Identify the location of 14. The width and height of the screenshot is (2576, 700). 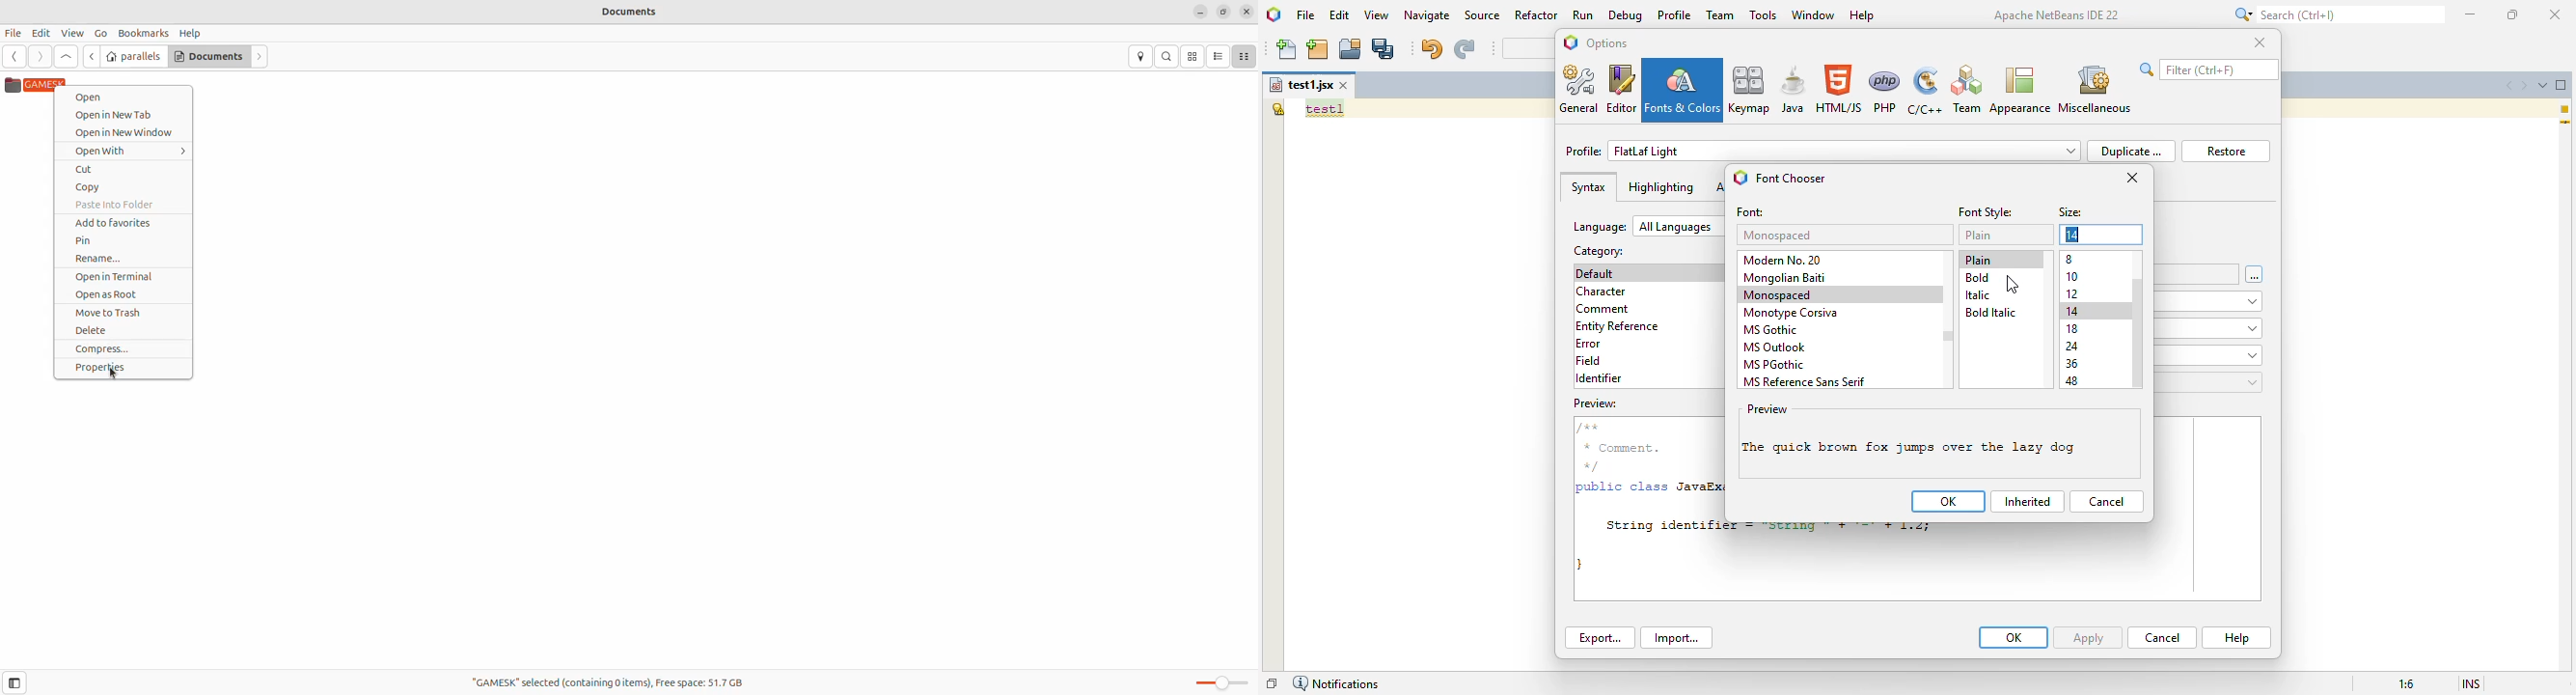
(2073, 235).